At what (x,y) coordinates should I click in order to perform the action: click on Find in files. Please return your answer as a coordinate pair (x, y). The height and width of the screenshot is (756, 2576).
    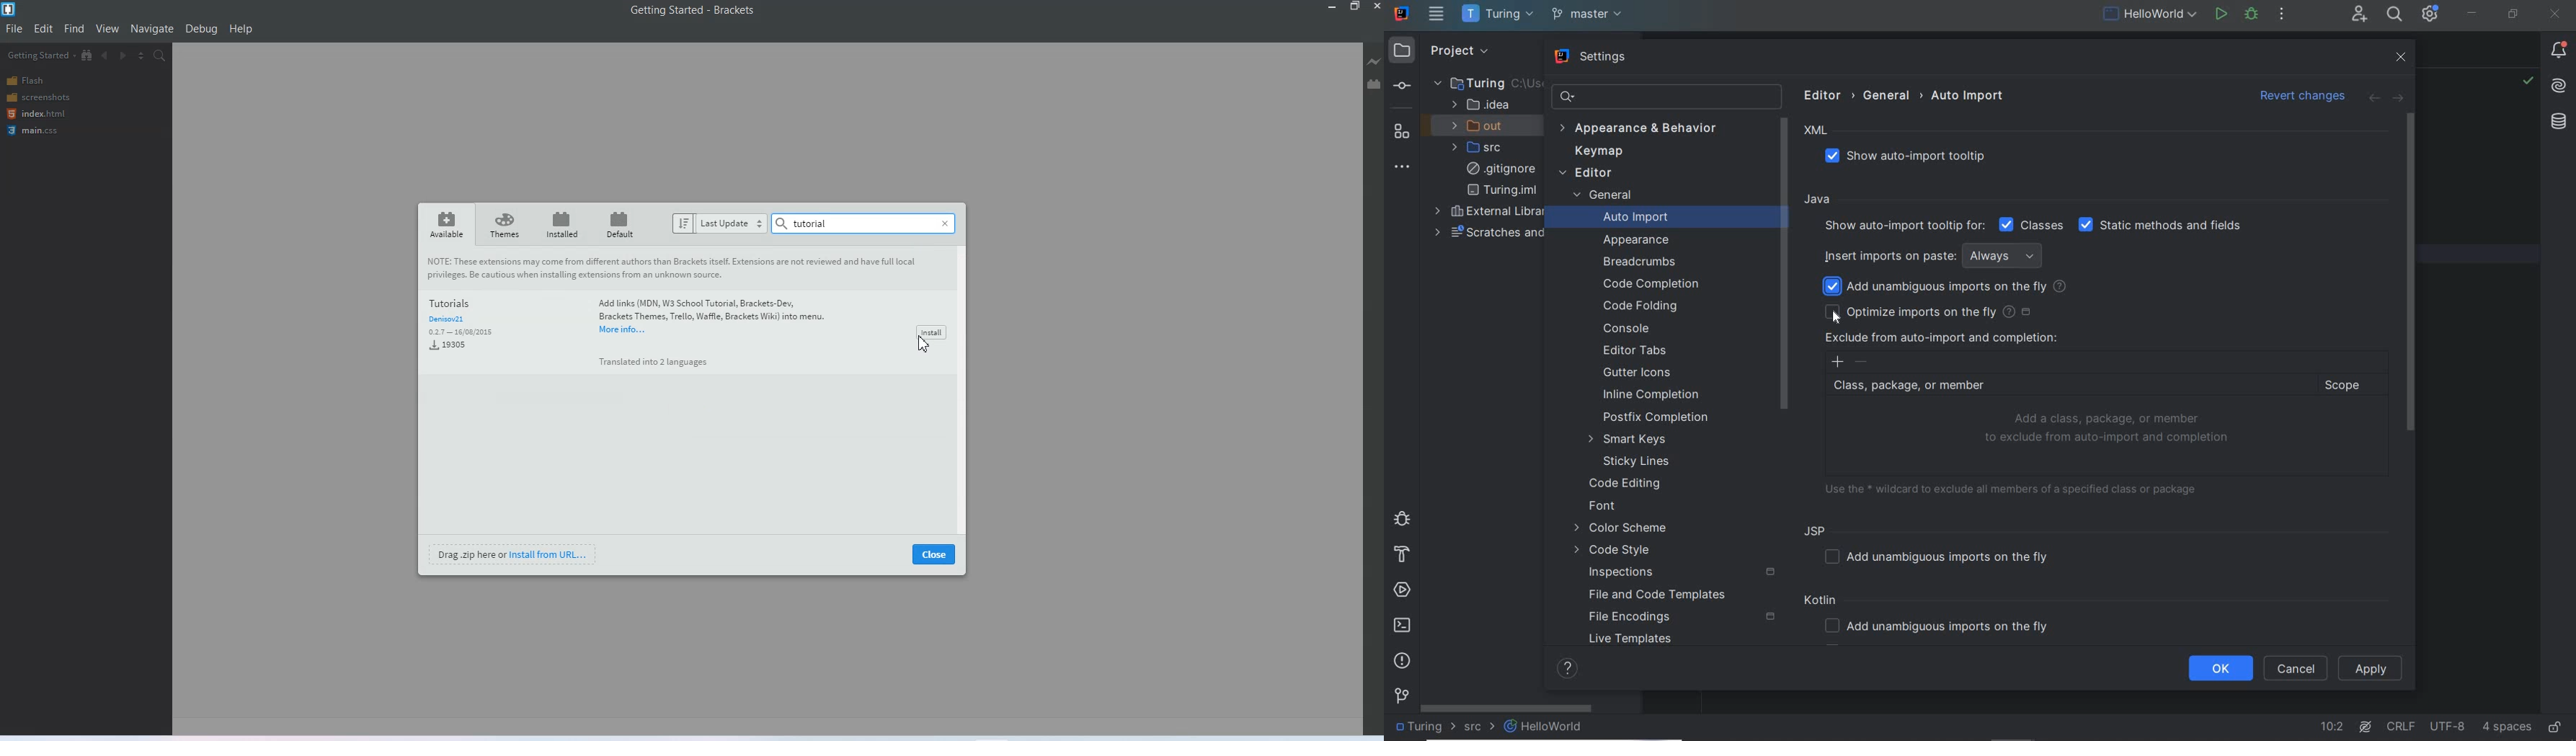
    Looking at the image, I should click on (160, 56).